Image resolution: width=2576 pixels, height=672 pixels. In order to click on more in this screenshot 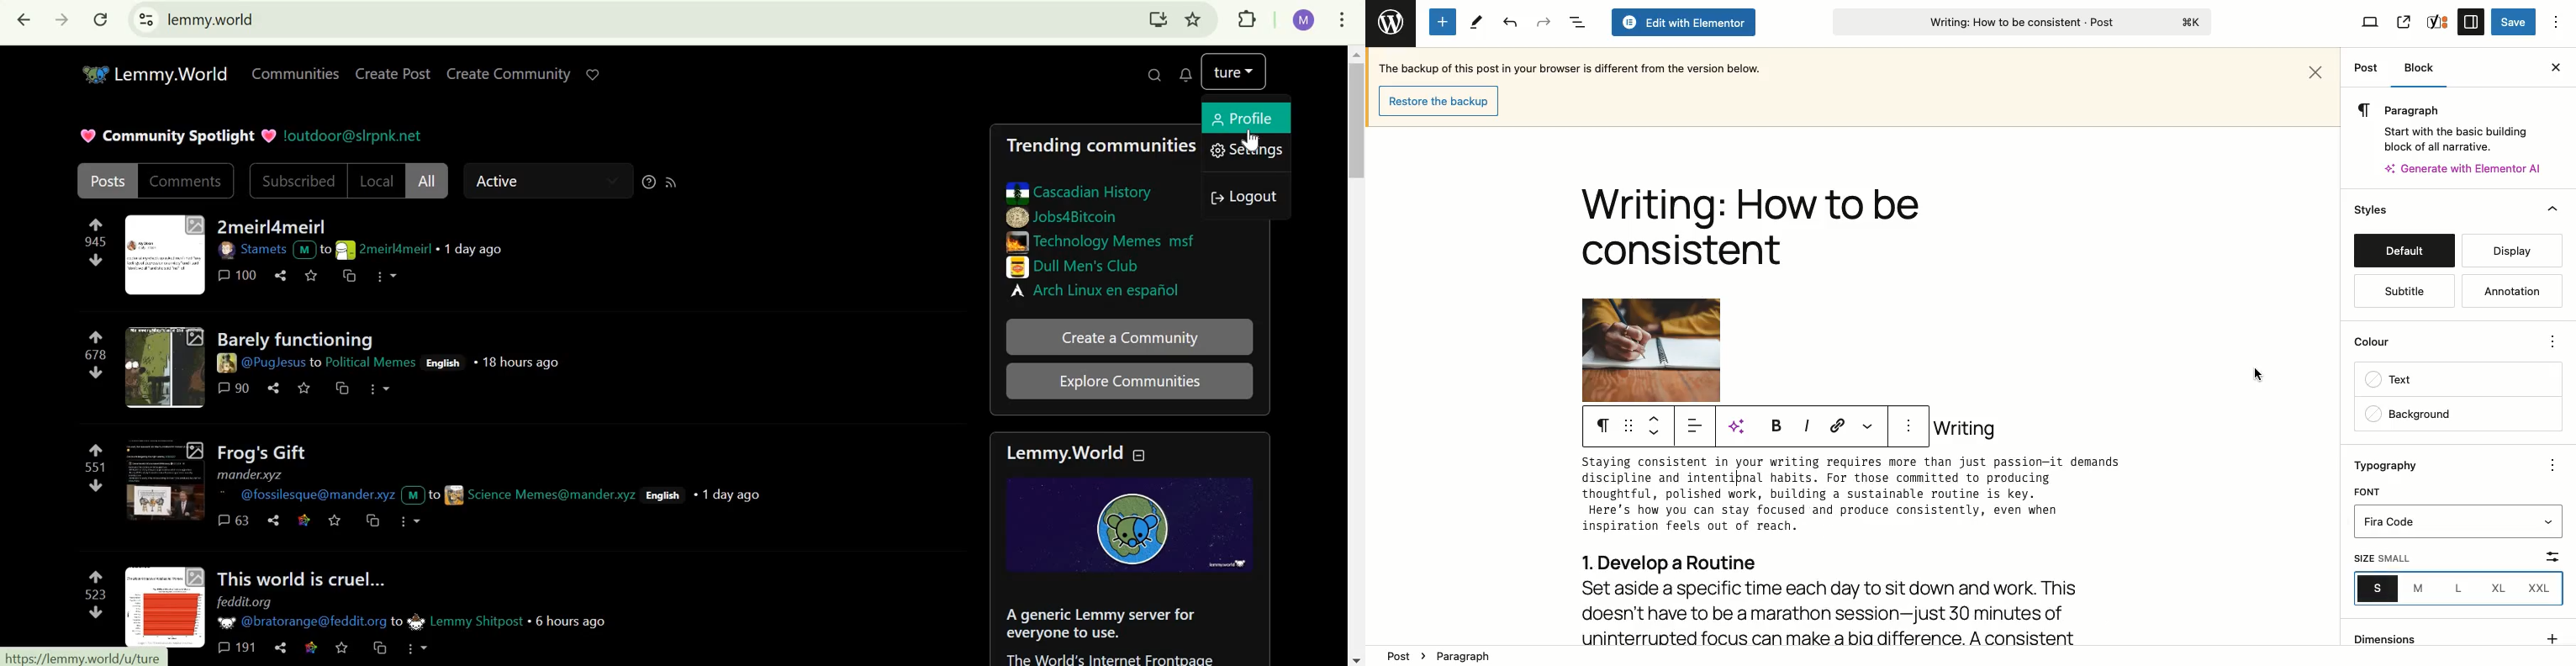, I will do `click(409, 519)`.